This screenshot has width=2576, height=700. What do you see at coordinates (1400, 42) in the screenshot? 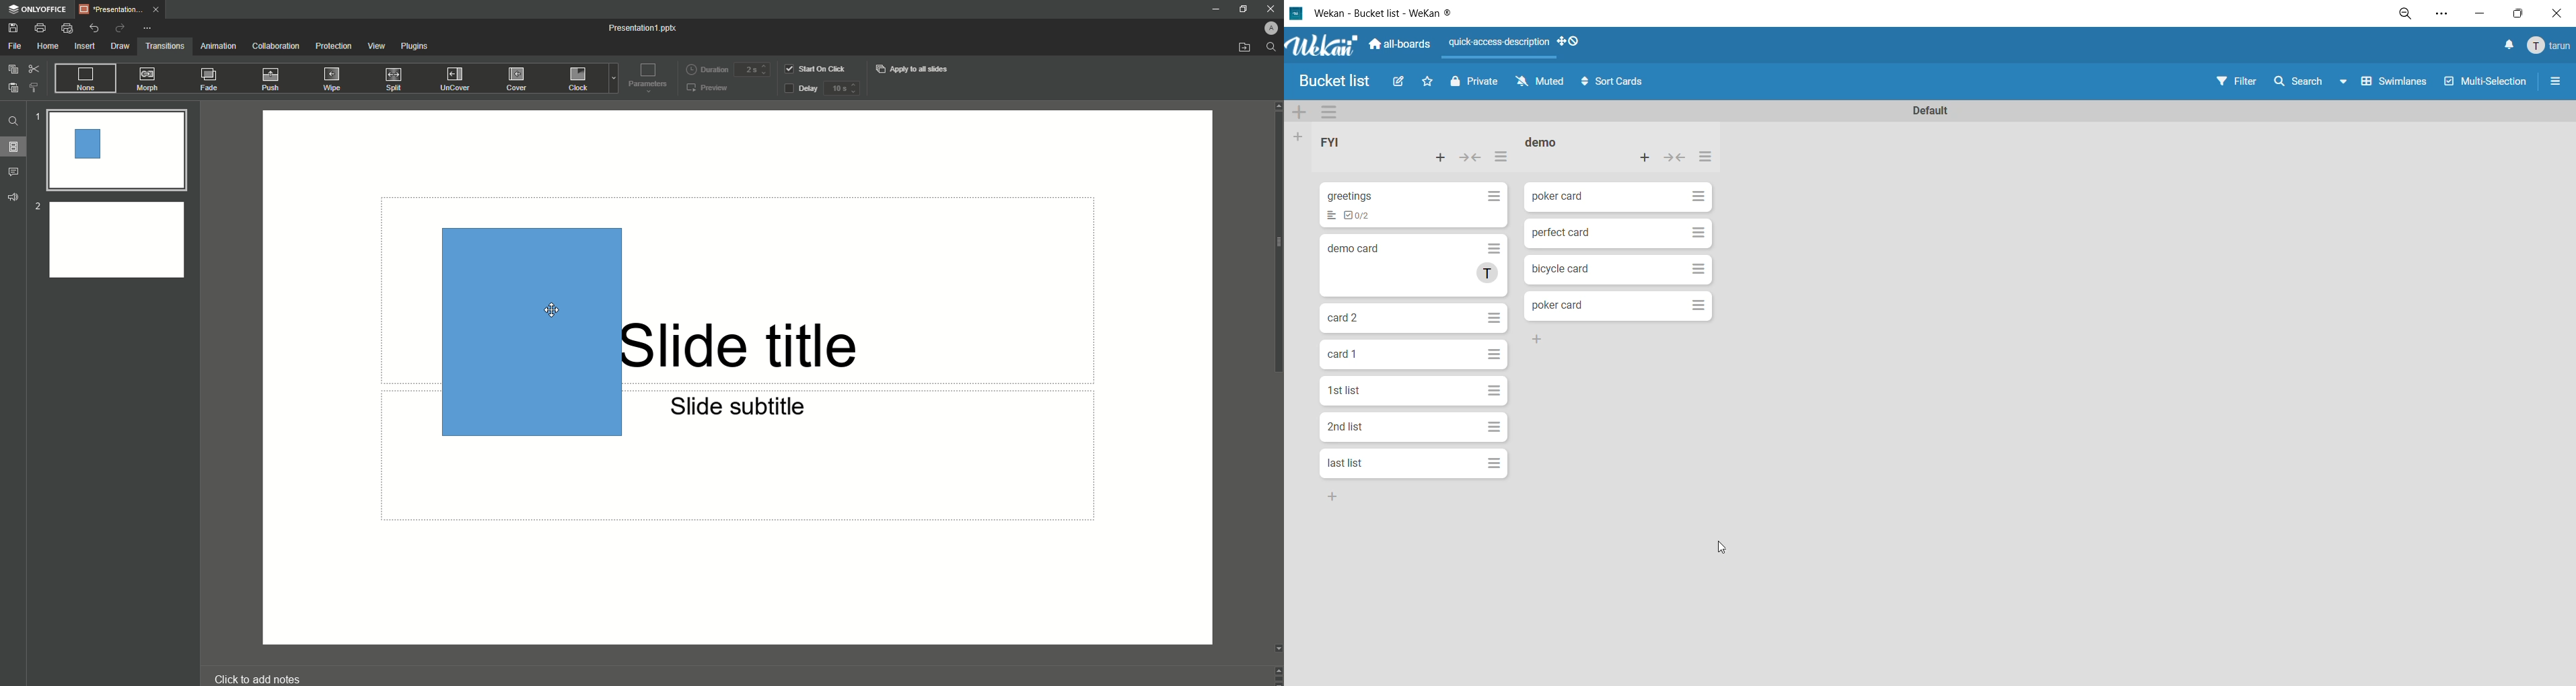
I see `all boards` at bounding box center [1400, 42].